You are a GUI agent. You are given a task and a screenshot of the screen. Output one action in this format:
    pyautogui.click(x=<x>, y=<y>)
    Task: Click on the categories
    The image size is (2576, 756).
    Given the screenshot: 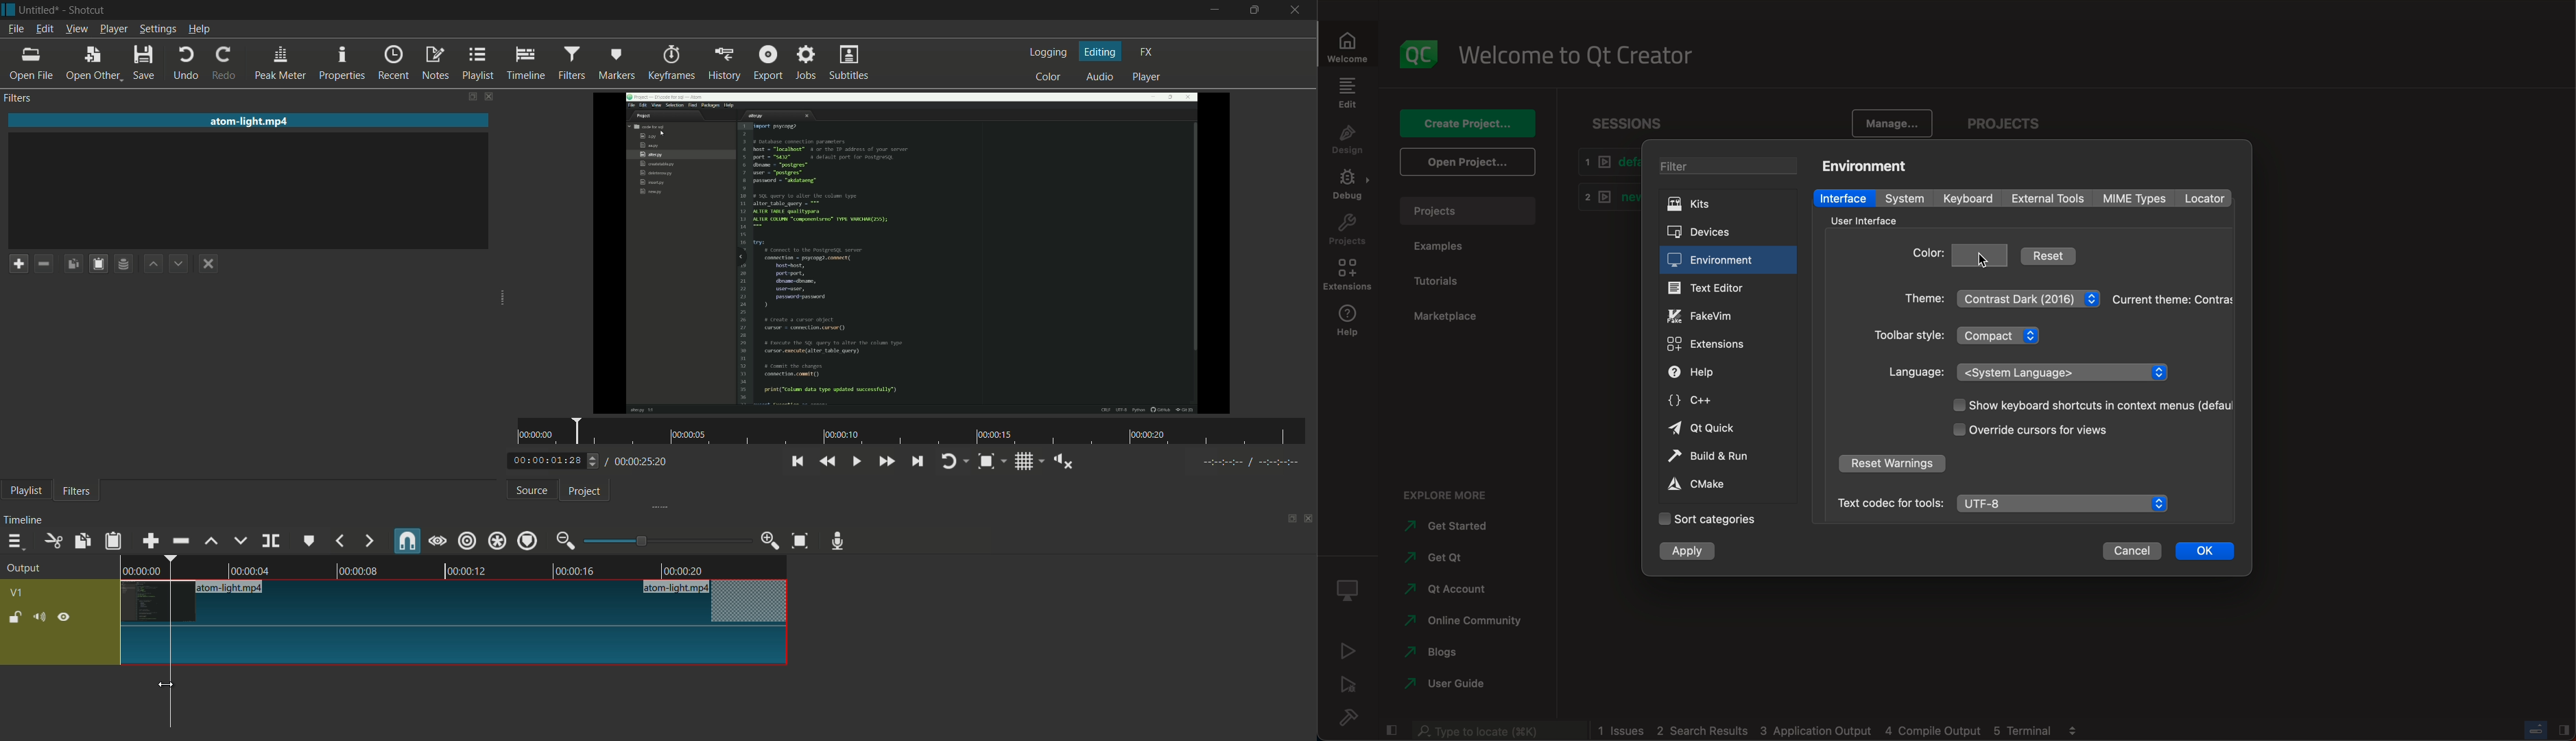 What is the action you would take?
    pyautogui.click(x=1708, y=520)
    